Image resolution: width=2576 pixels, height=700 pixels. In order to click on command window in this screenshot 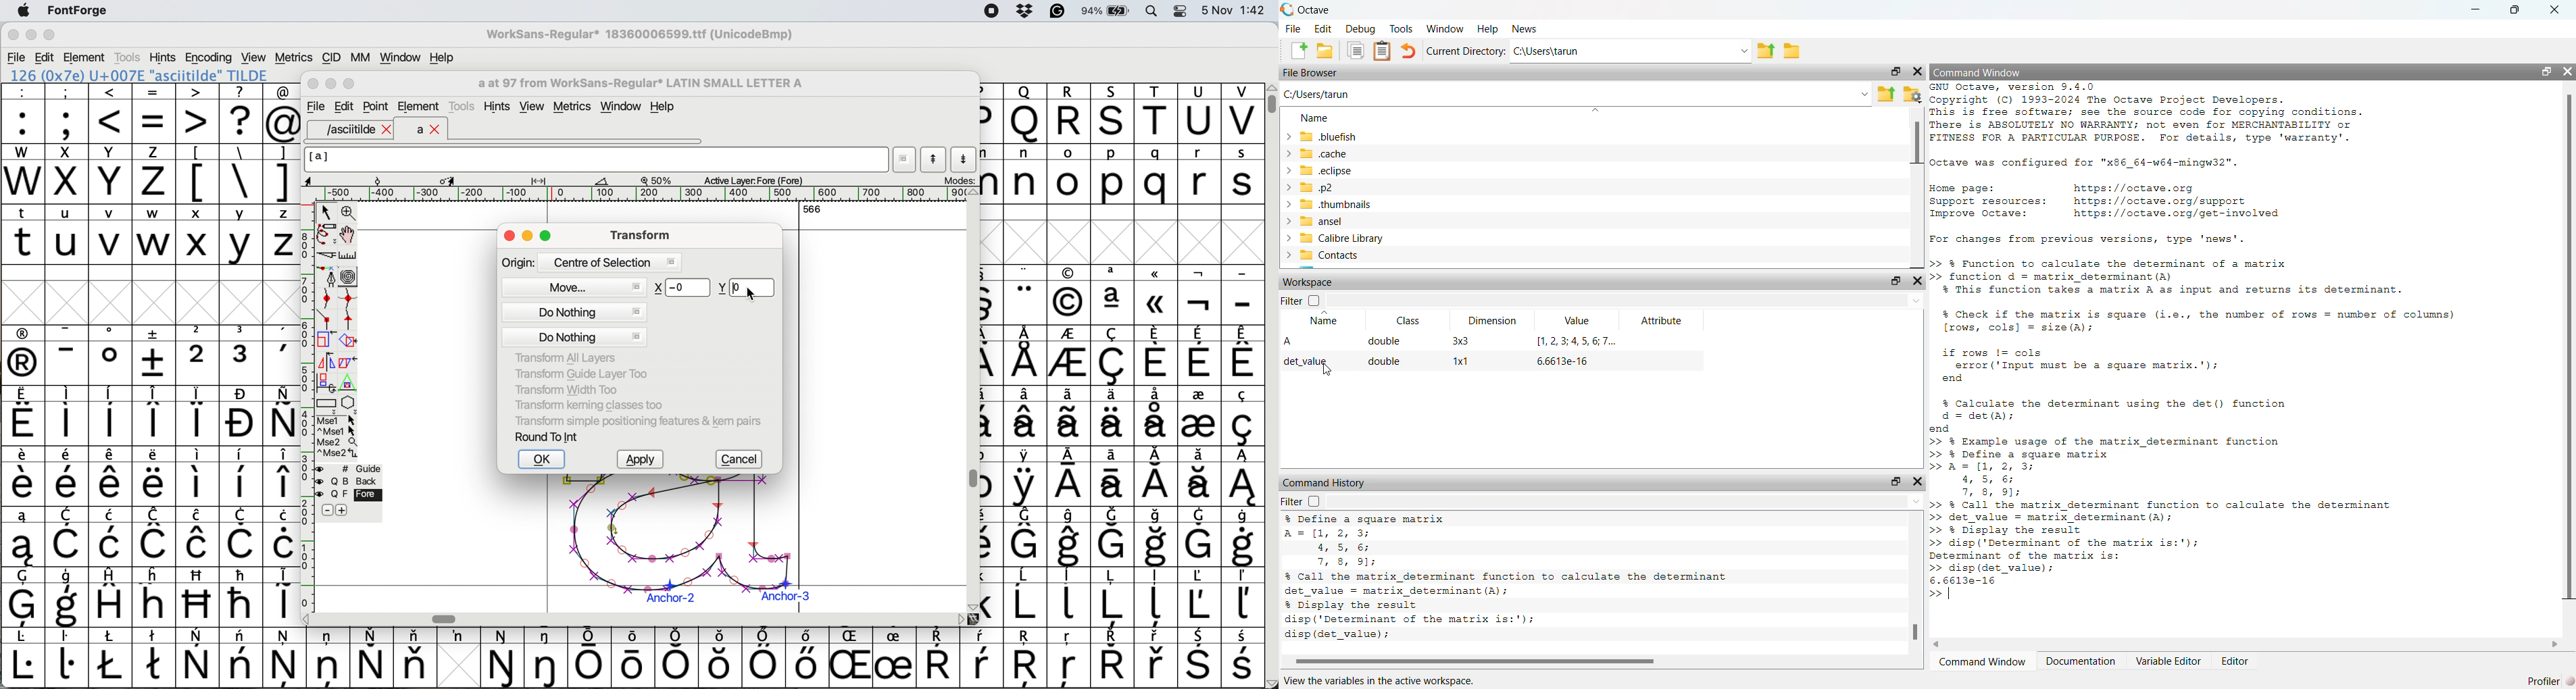, I will do `click(1979, 74)`.